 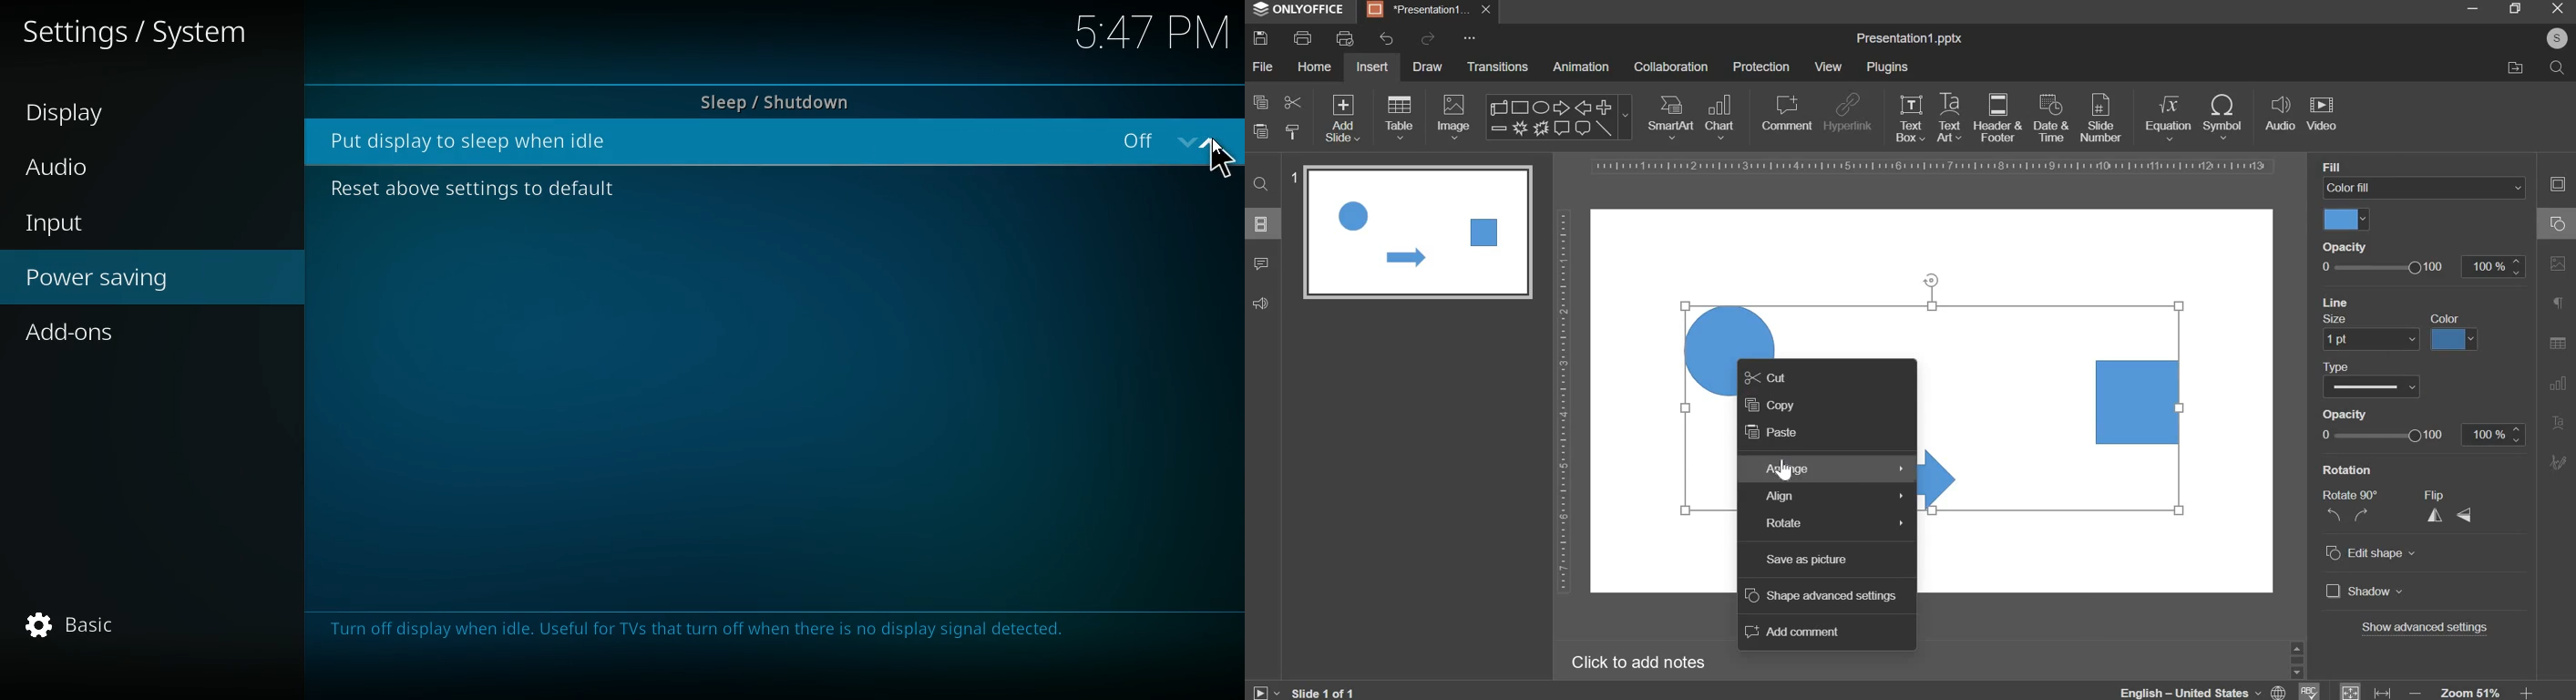 What do you see at coordinates (101, 116) in the screenshot?
I see `display` at bounding box center [101, 116].